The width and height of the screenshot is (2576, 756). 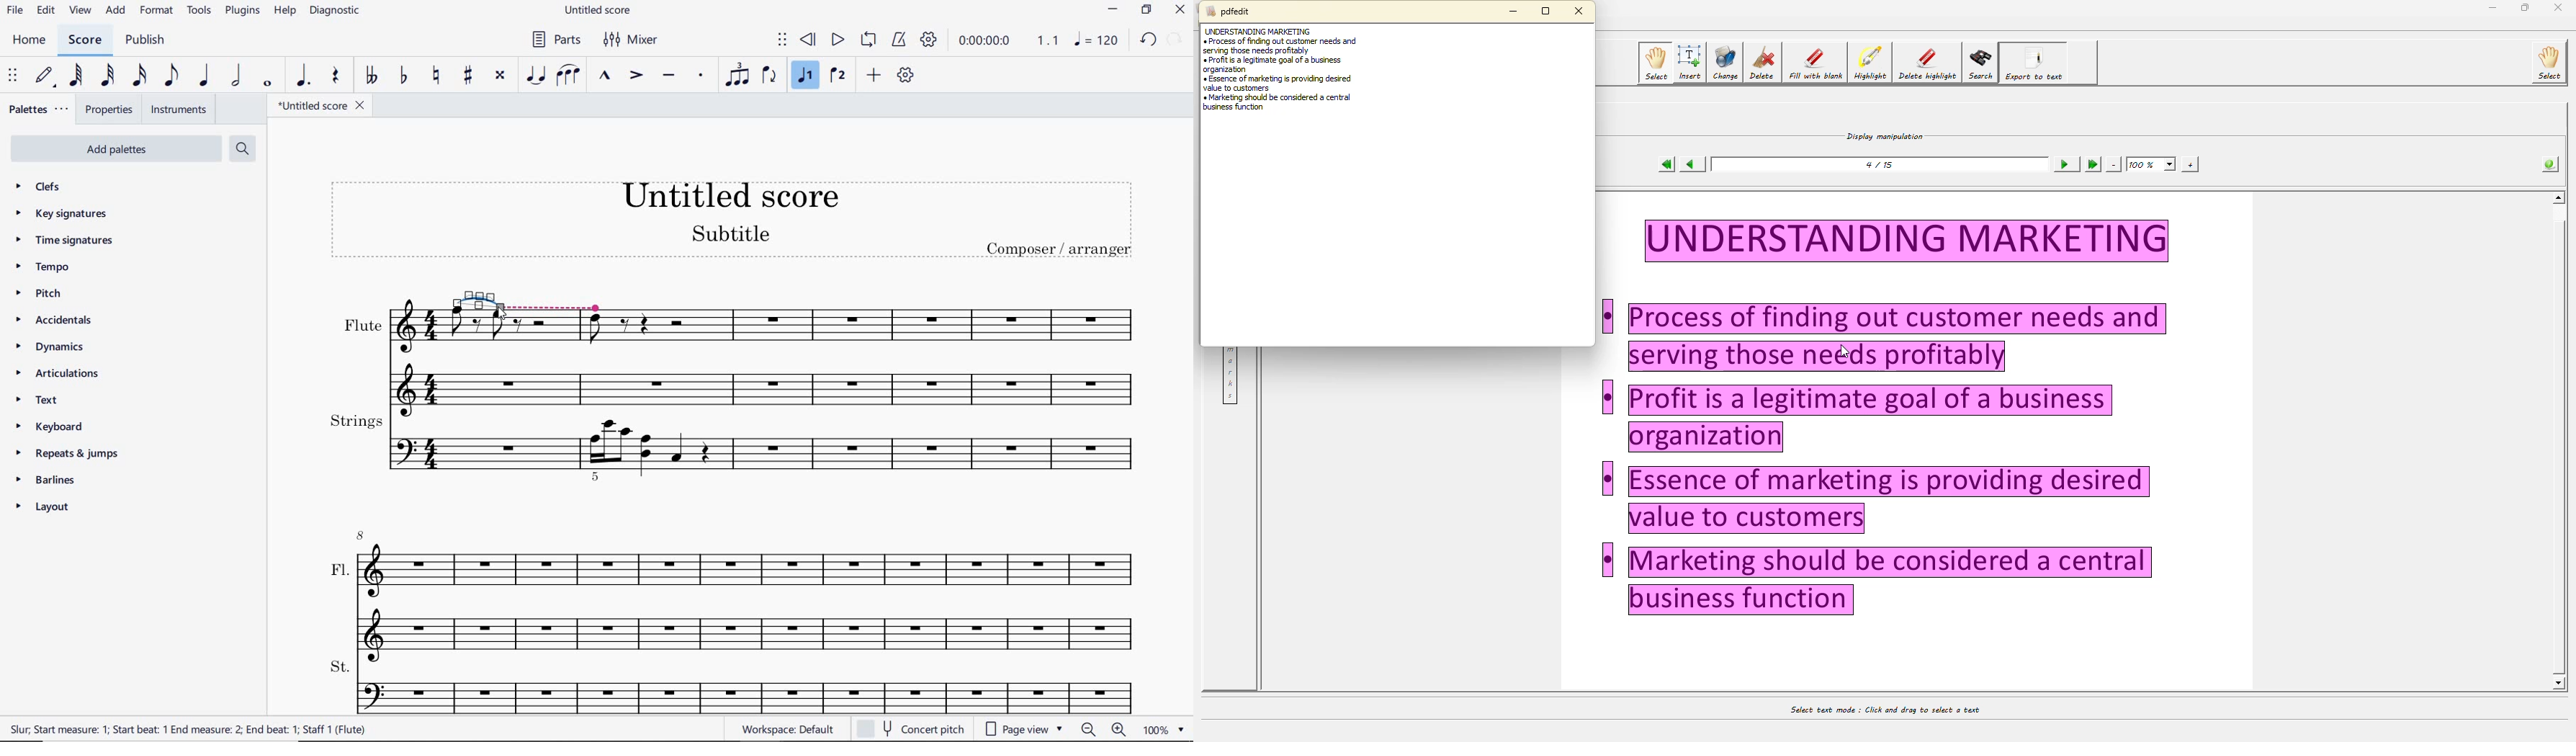 What do you see at coordinates (111, 109) in the screenshot?
I see `PROPERTIES` at bounding box center [111, 109].